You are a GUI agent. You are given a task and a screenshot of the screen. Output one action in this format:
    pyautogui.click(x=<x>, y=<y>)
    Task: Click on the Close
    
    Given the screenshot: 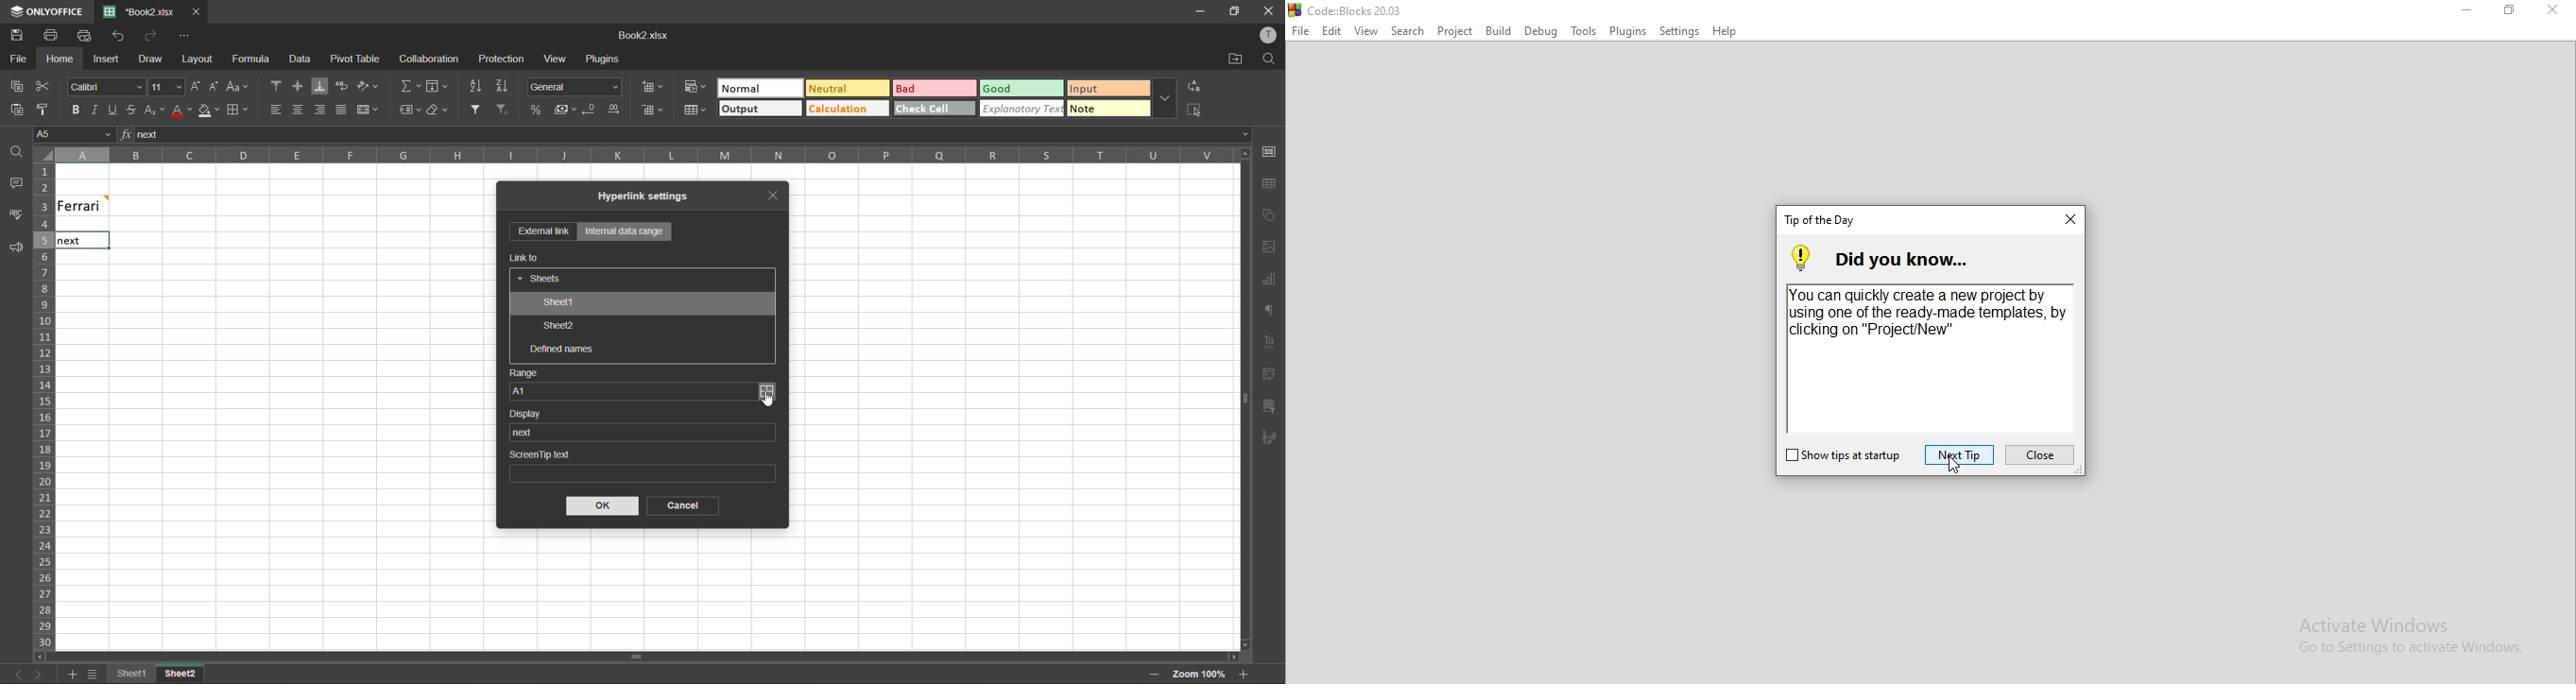 What is the action you would take?
    pyautogui.click(x=2552, y=9)
    